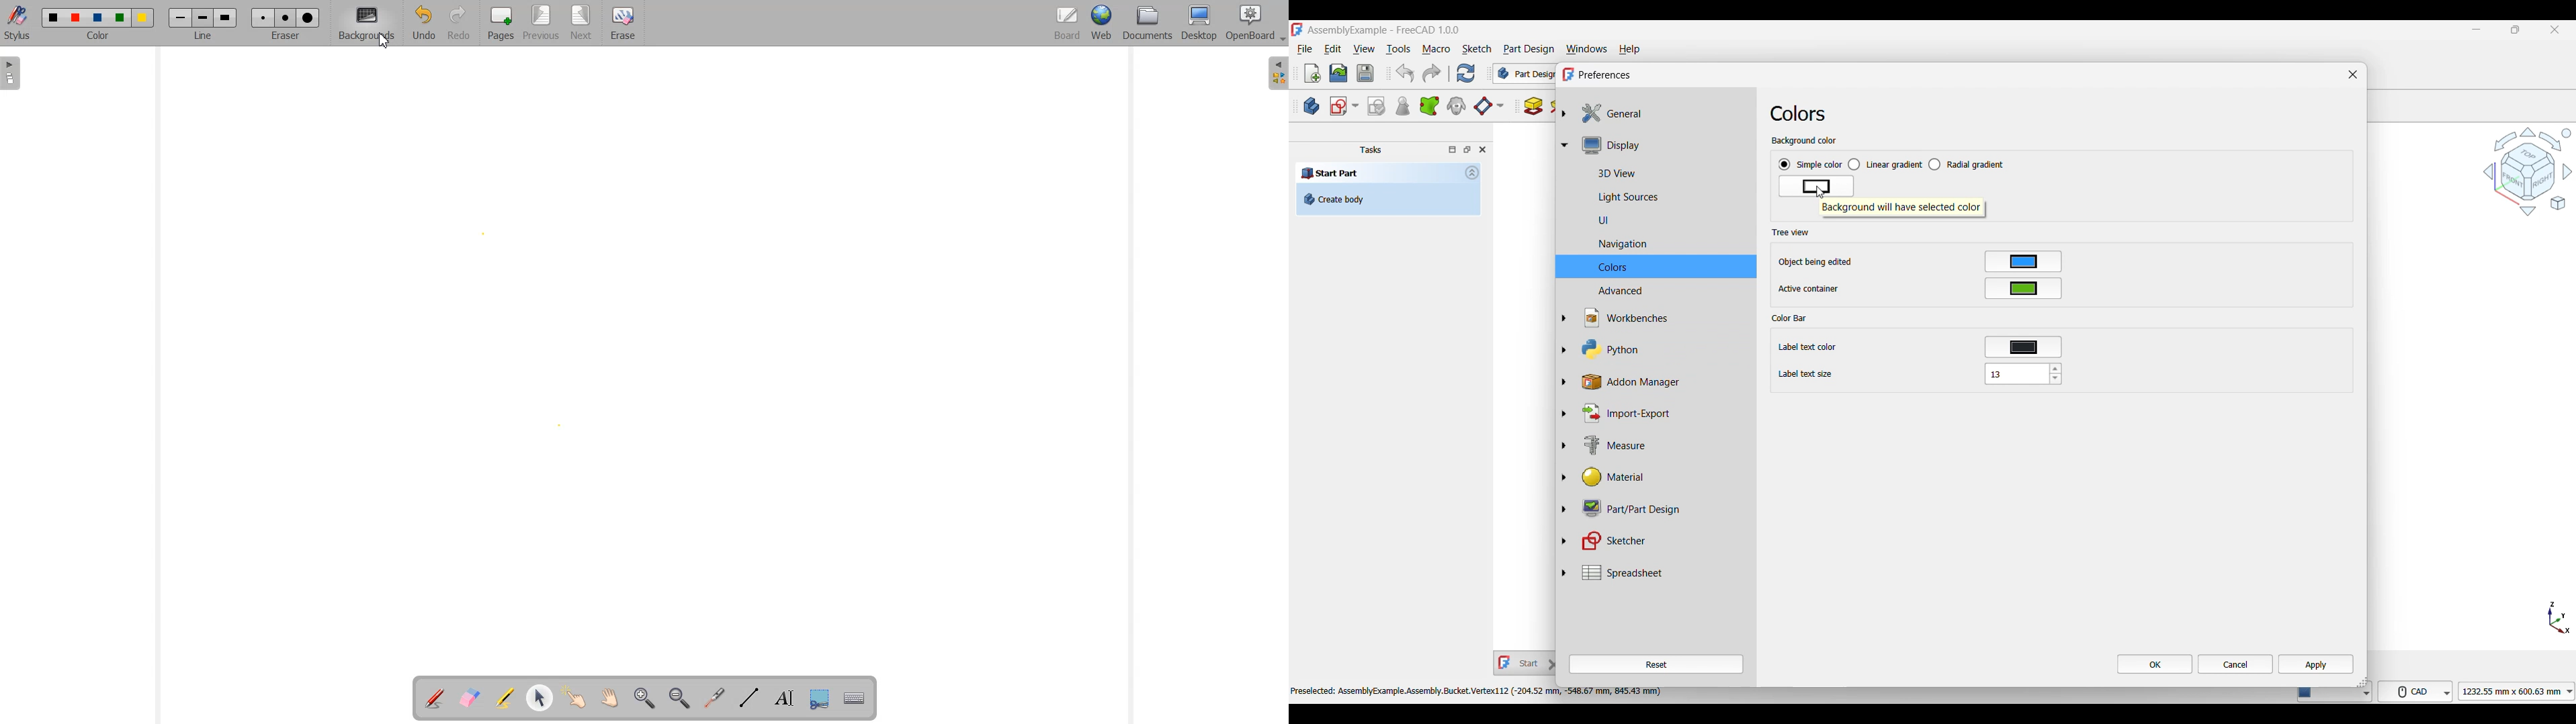 The width and height of the screenshot is (2576, 728). What do you see at coordinates (1432, 73) in the screenshot?
I see `Redo` at bounding box center [1432, 73].